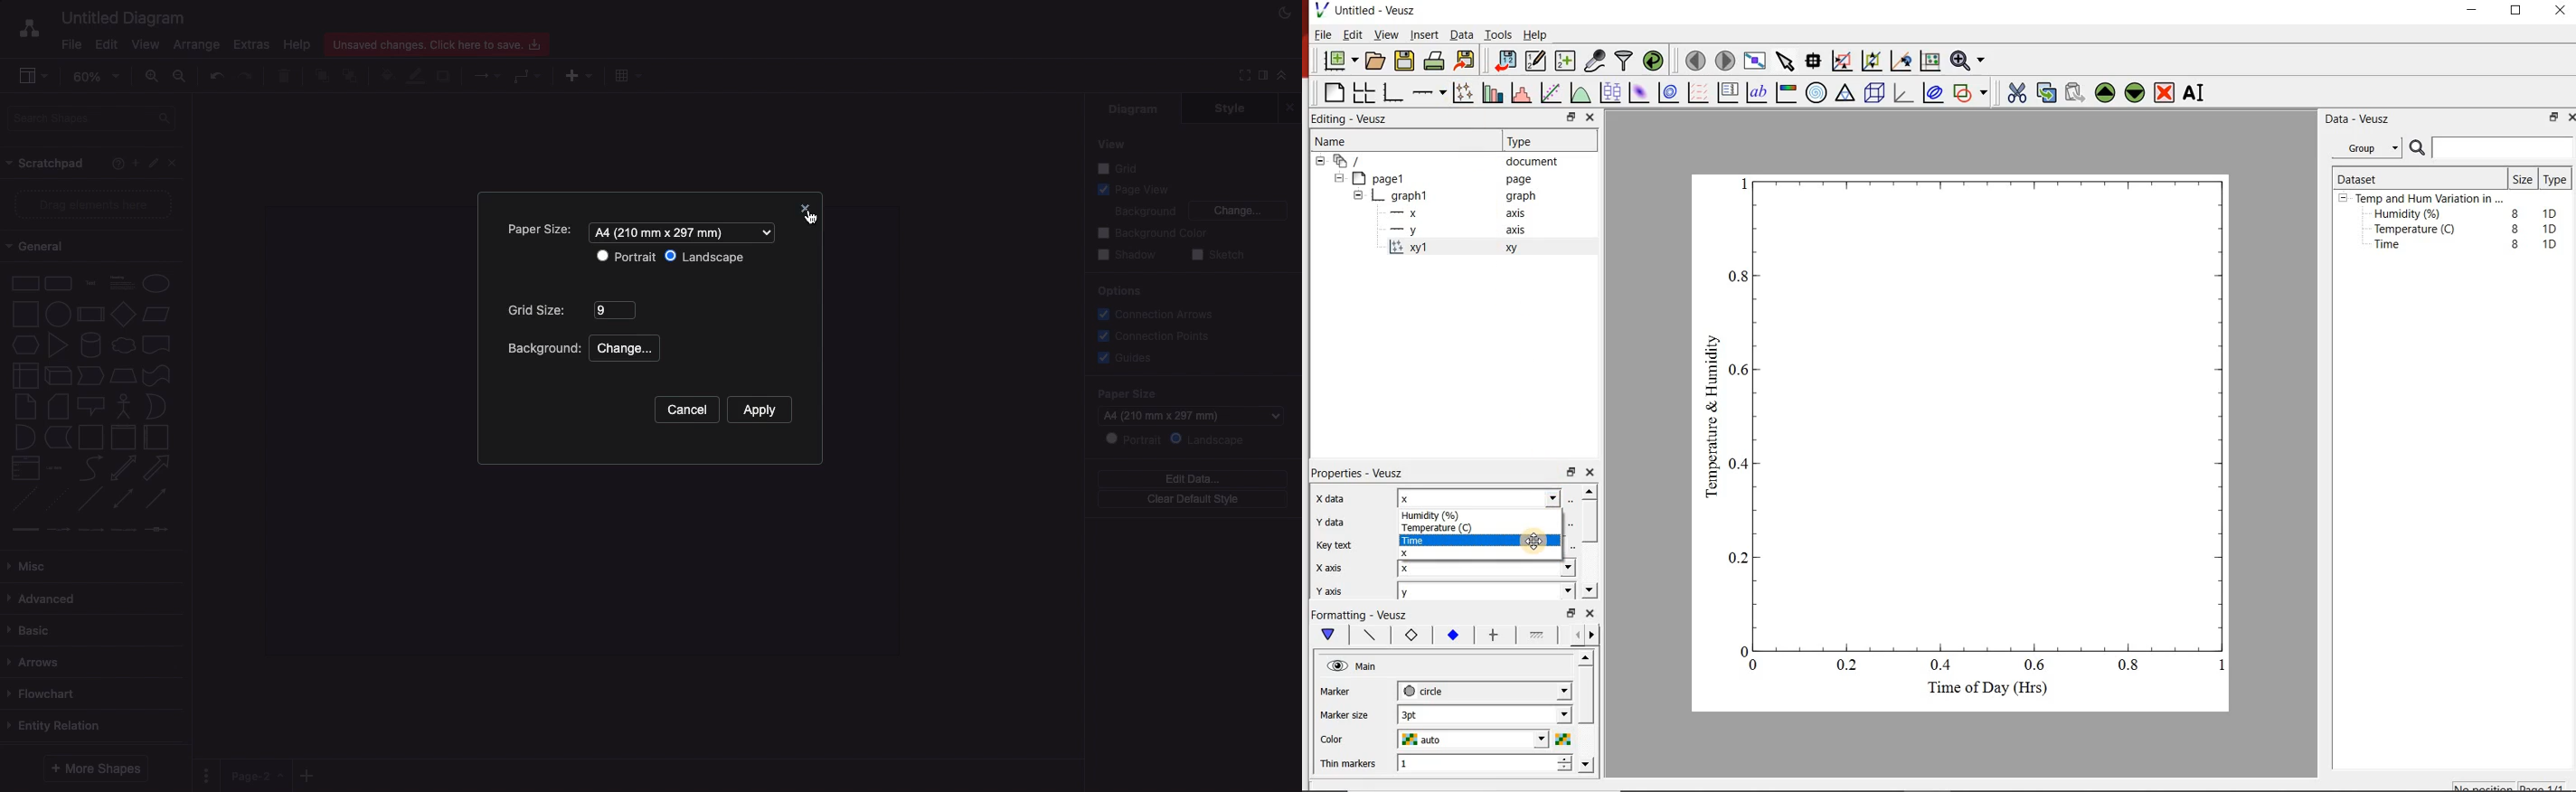 This screenshot has height=812, width=2576. What do you see at coordinates (579, 75) in the screenshot?
I see `Add` at bounding box center [579, 75].